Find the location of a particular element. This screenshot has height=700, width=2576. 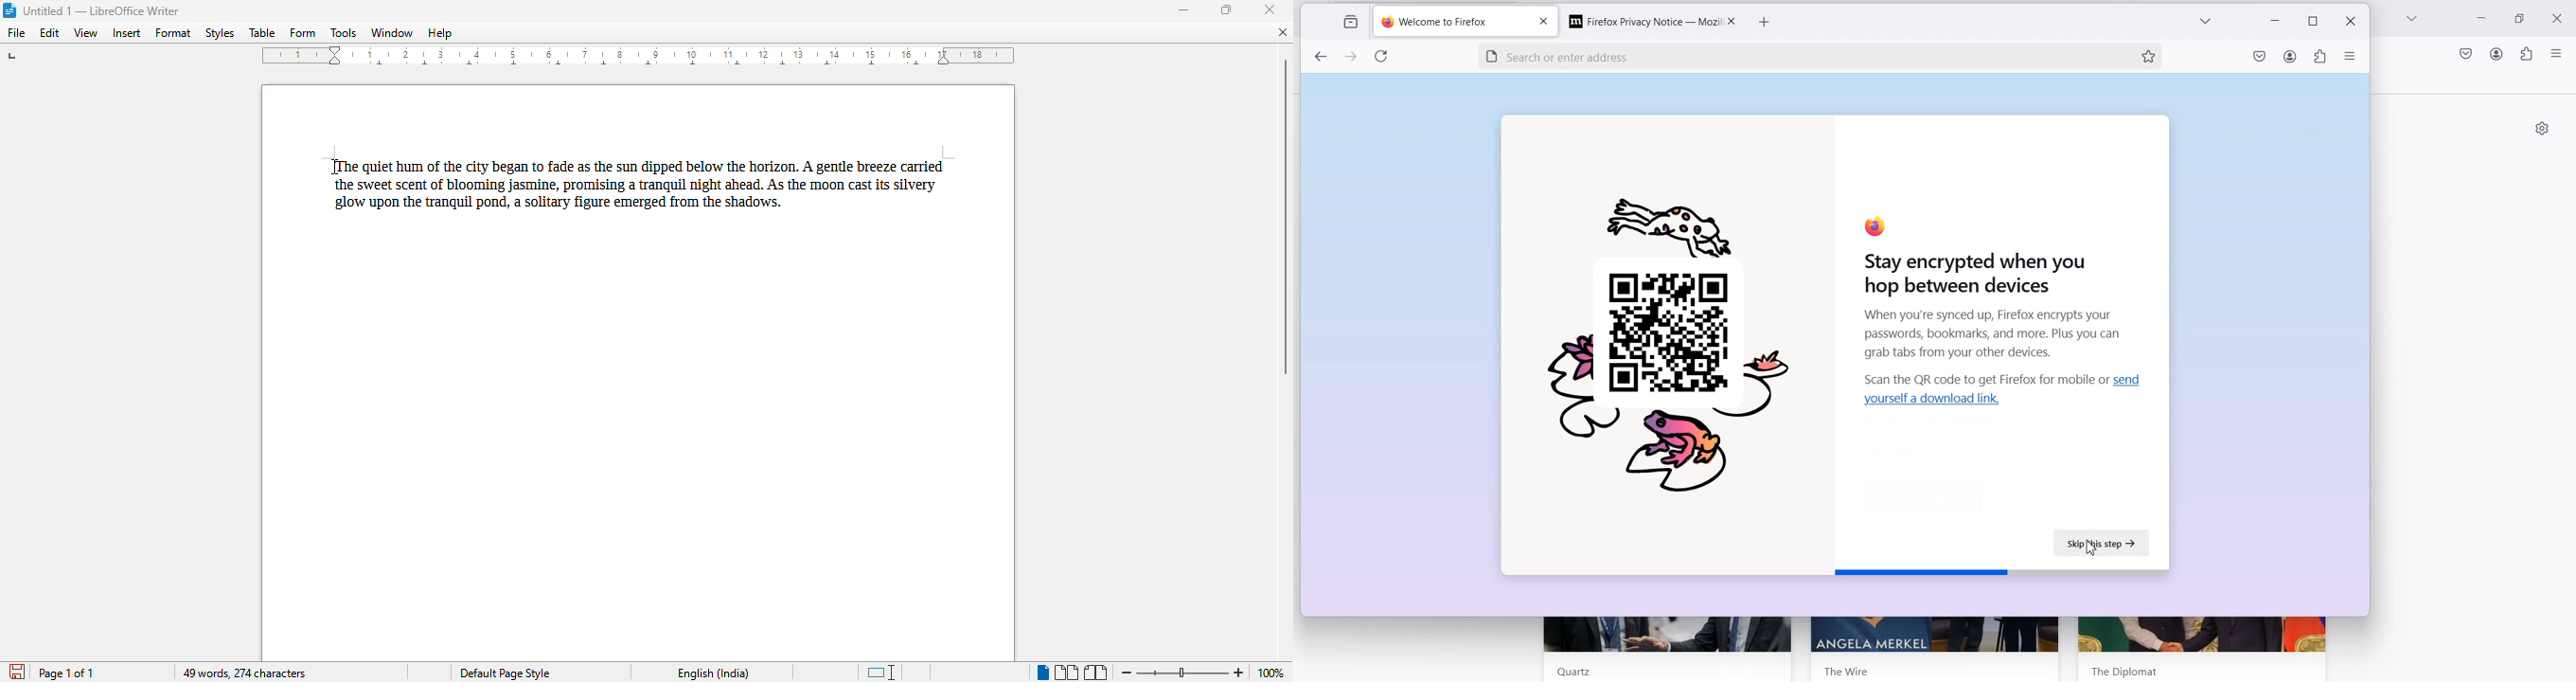

next page is located at coordinates (1352, 58).